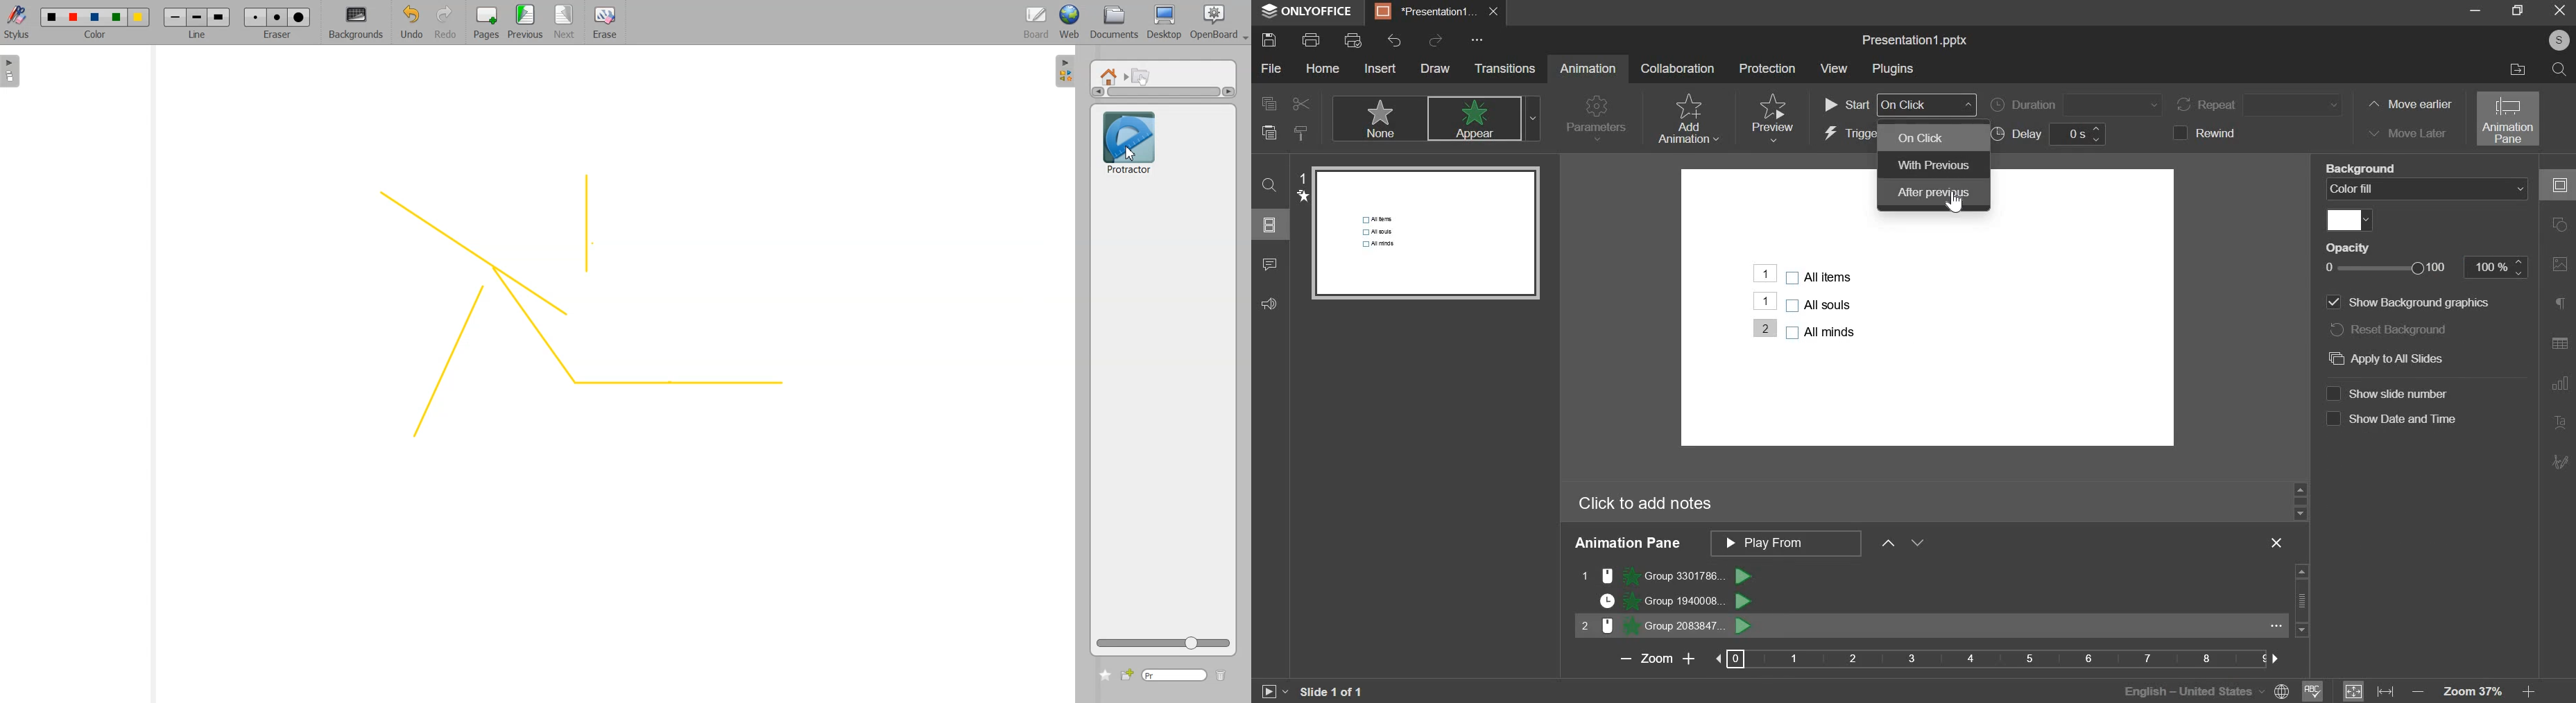 The width and height of the screenshot is (2576, 728). Describe the element at coordinates (1915, 41) in the screenshot. I see `file name` at that location.